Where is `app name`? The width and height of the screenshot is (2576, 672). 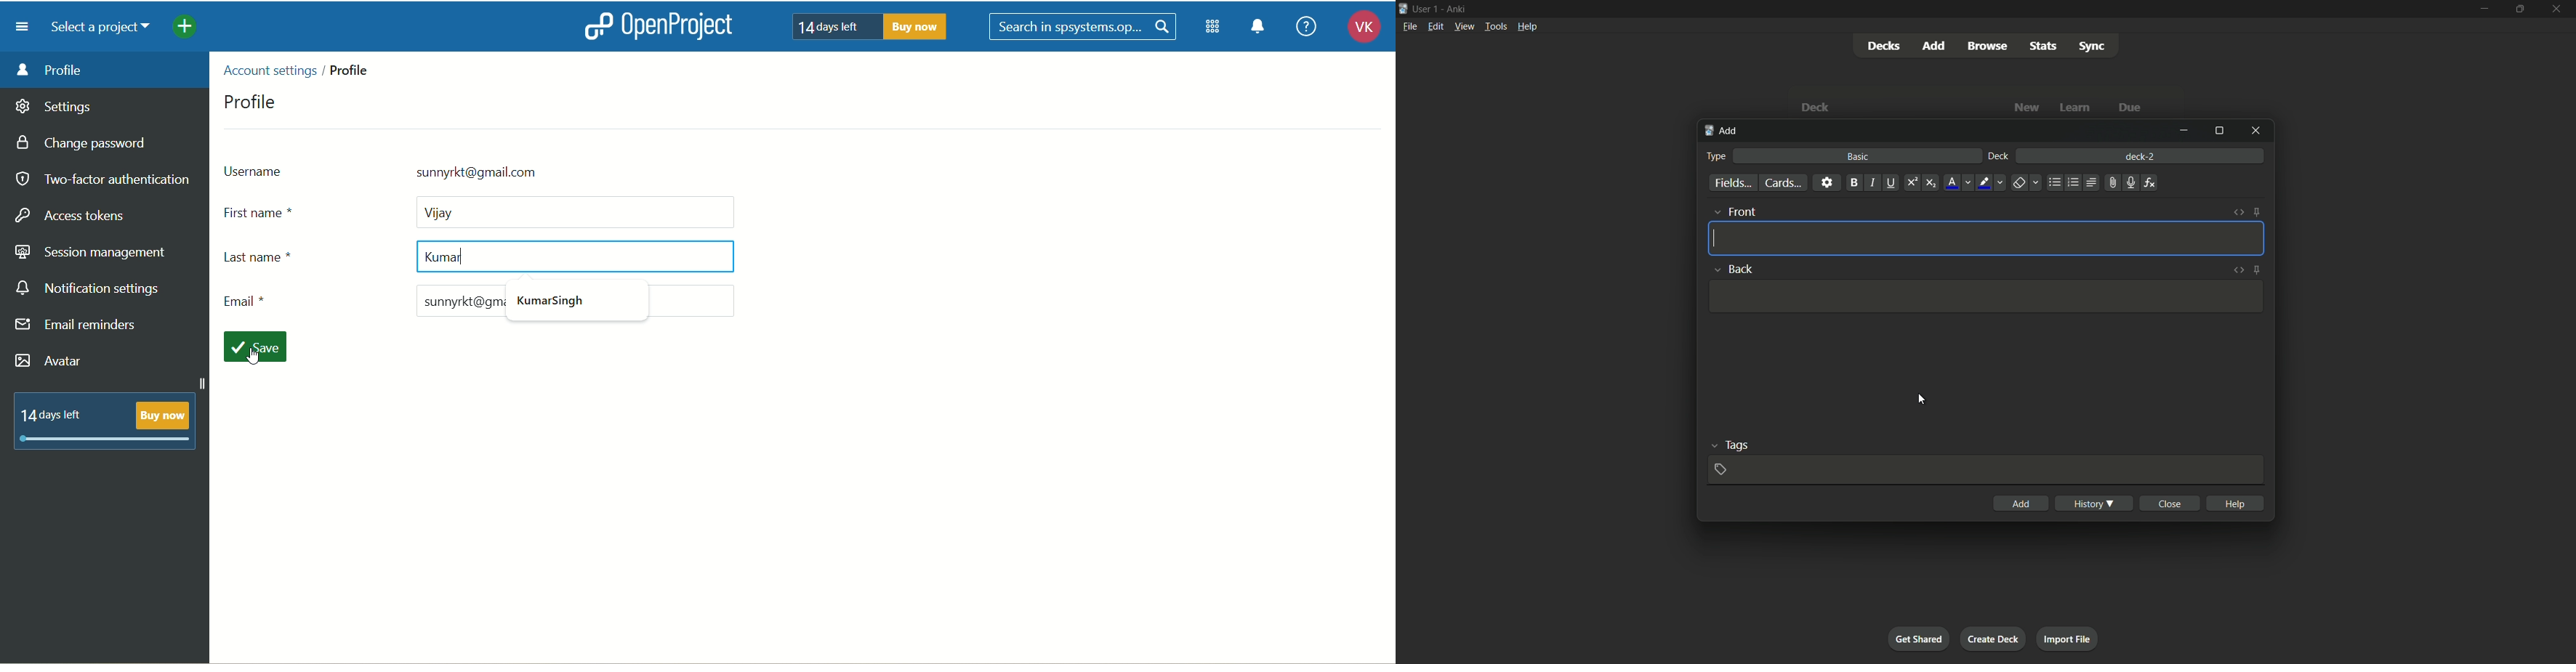 app name is located at coordinates (1456, 9).